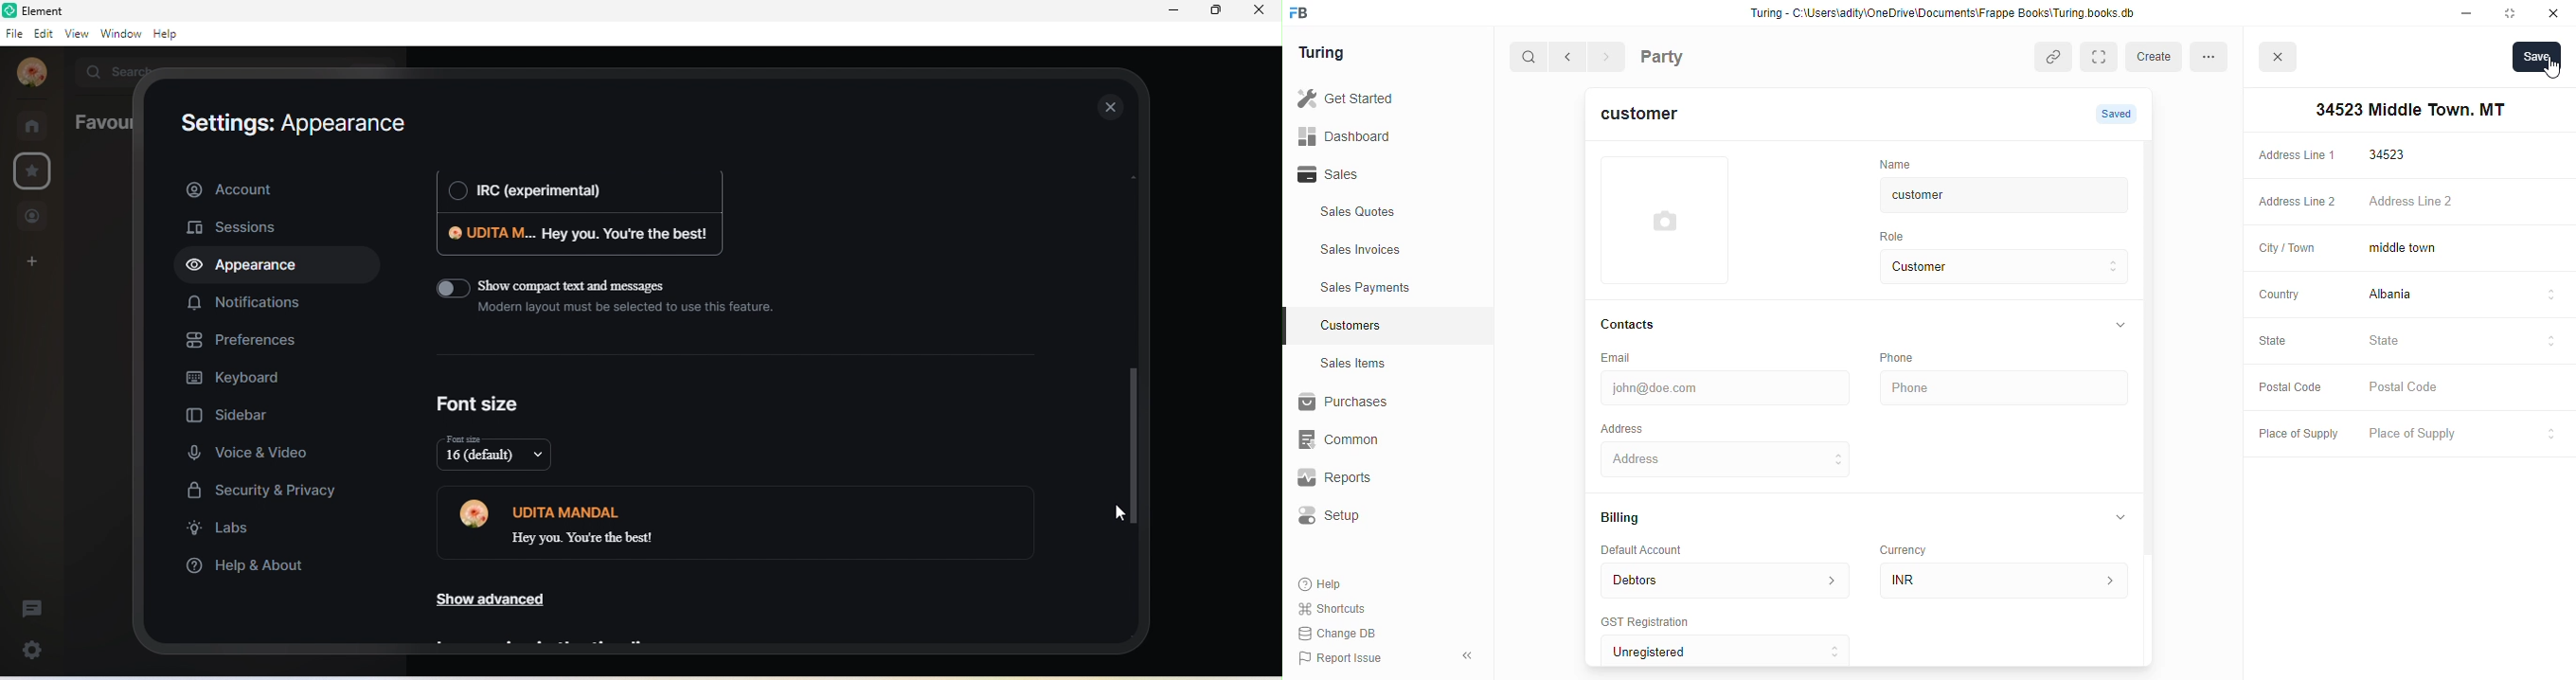 This screenshot has width=2576, height=700. What do you see at coordinates (1399, 323) in the screenshot?
I see `Customers` at bounding box center [1399, 323].